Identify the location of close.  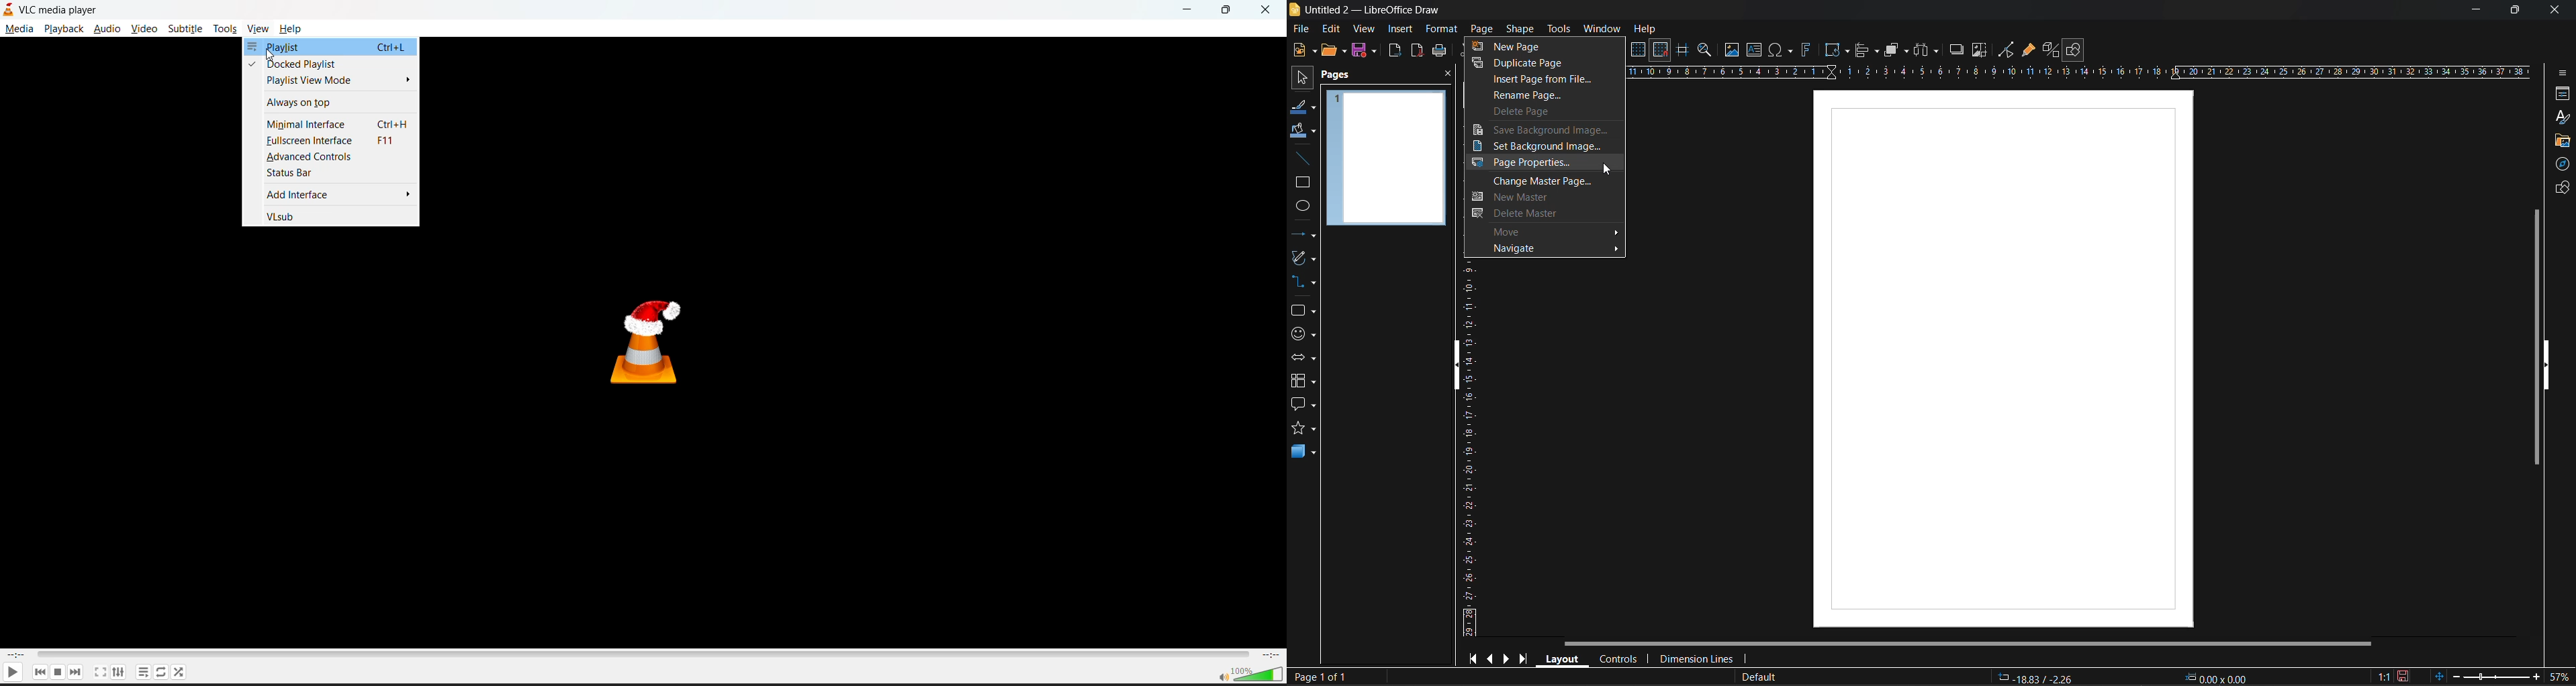
(1446, 75).